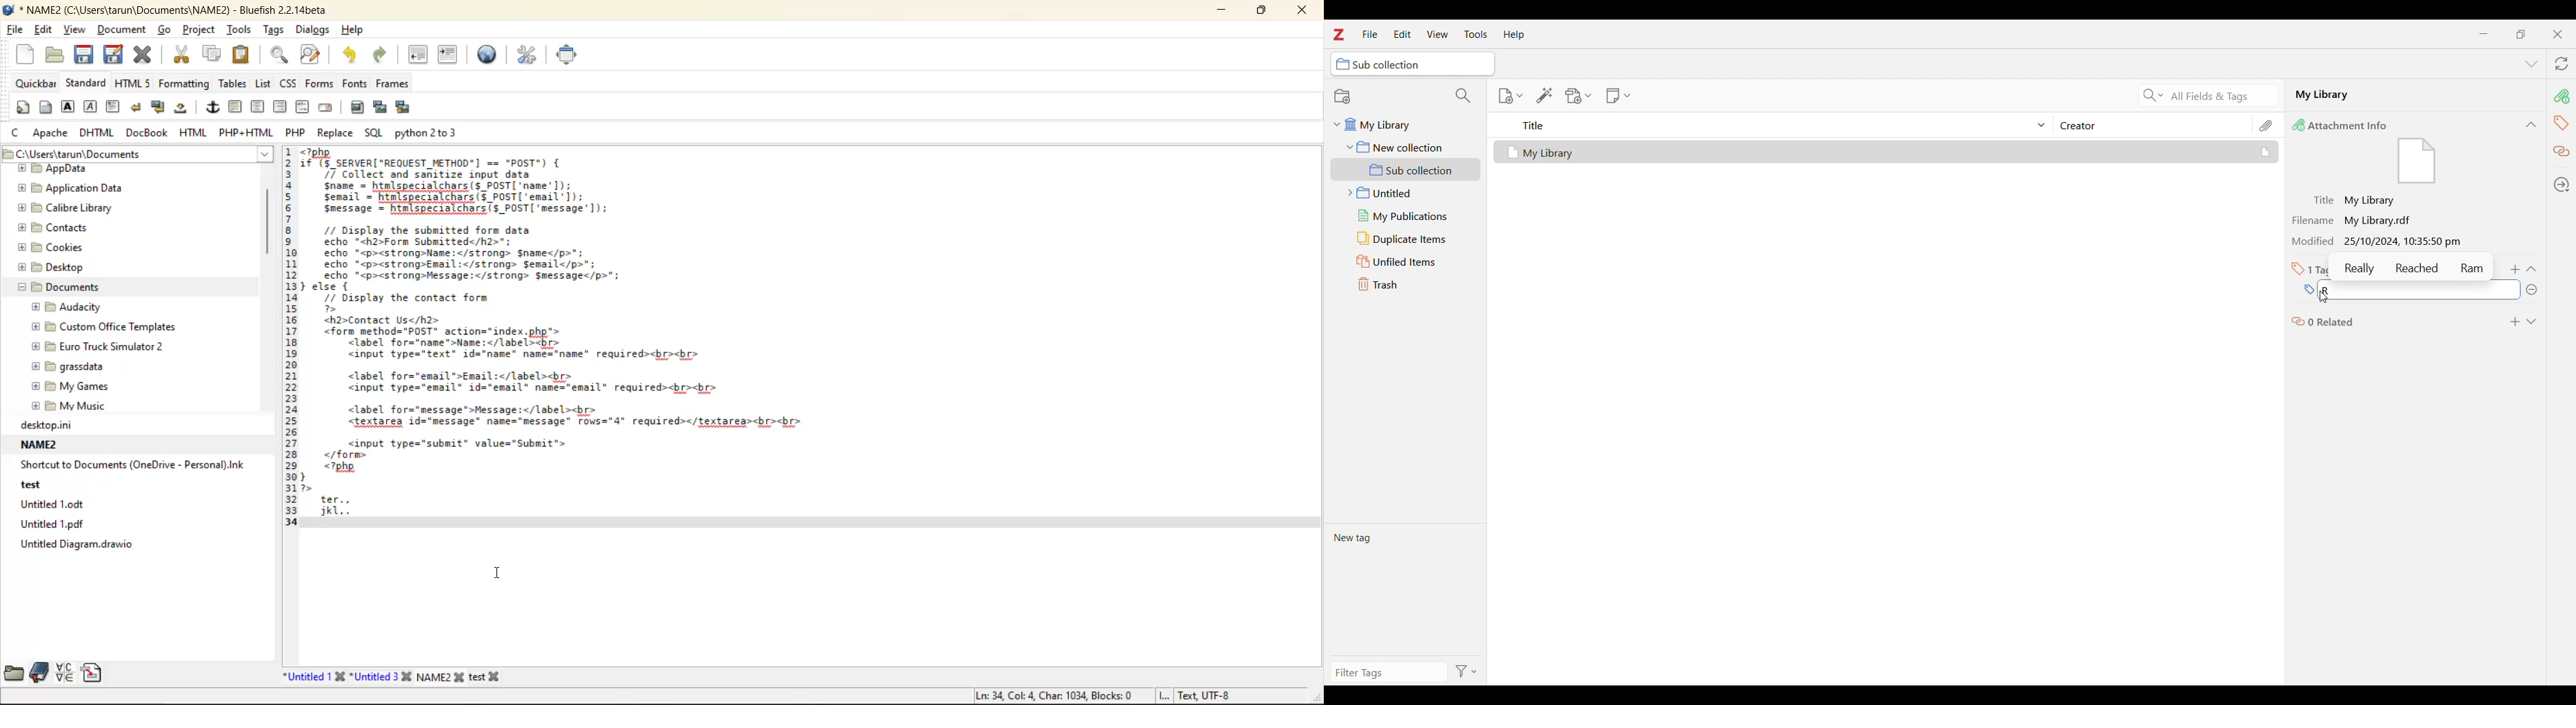 The image size is (2576, 728). I want to click on pin, so click(2562, 96).